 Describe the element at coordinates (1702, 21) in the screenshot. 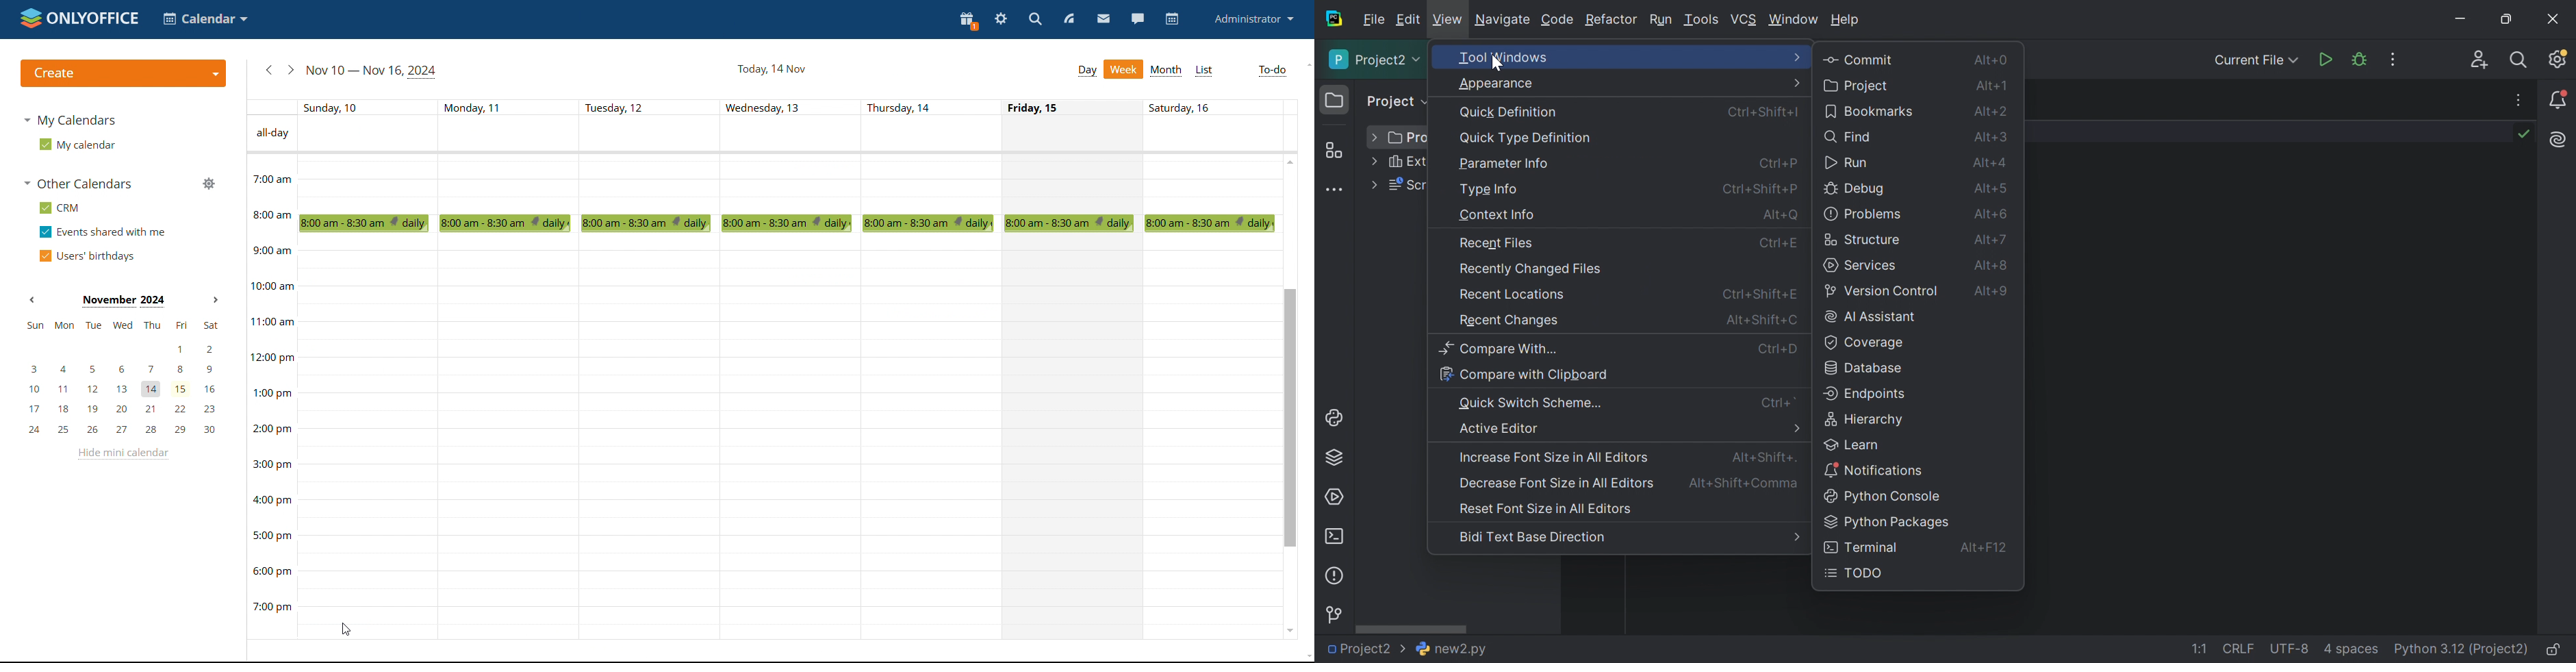

I see `Tools` at that location.